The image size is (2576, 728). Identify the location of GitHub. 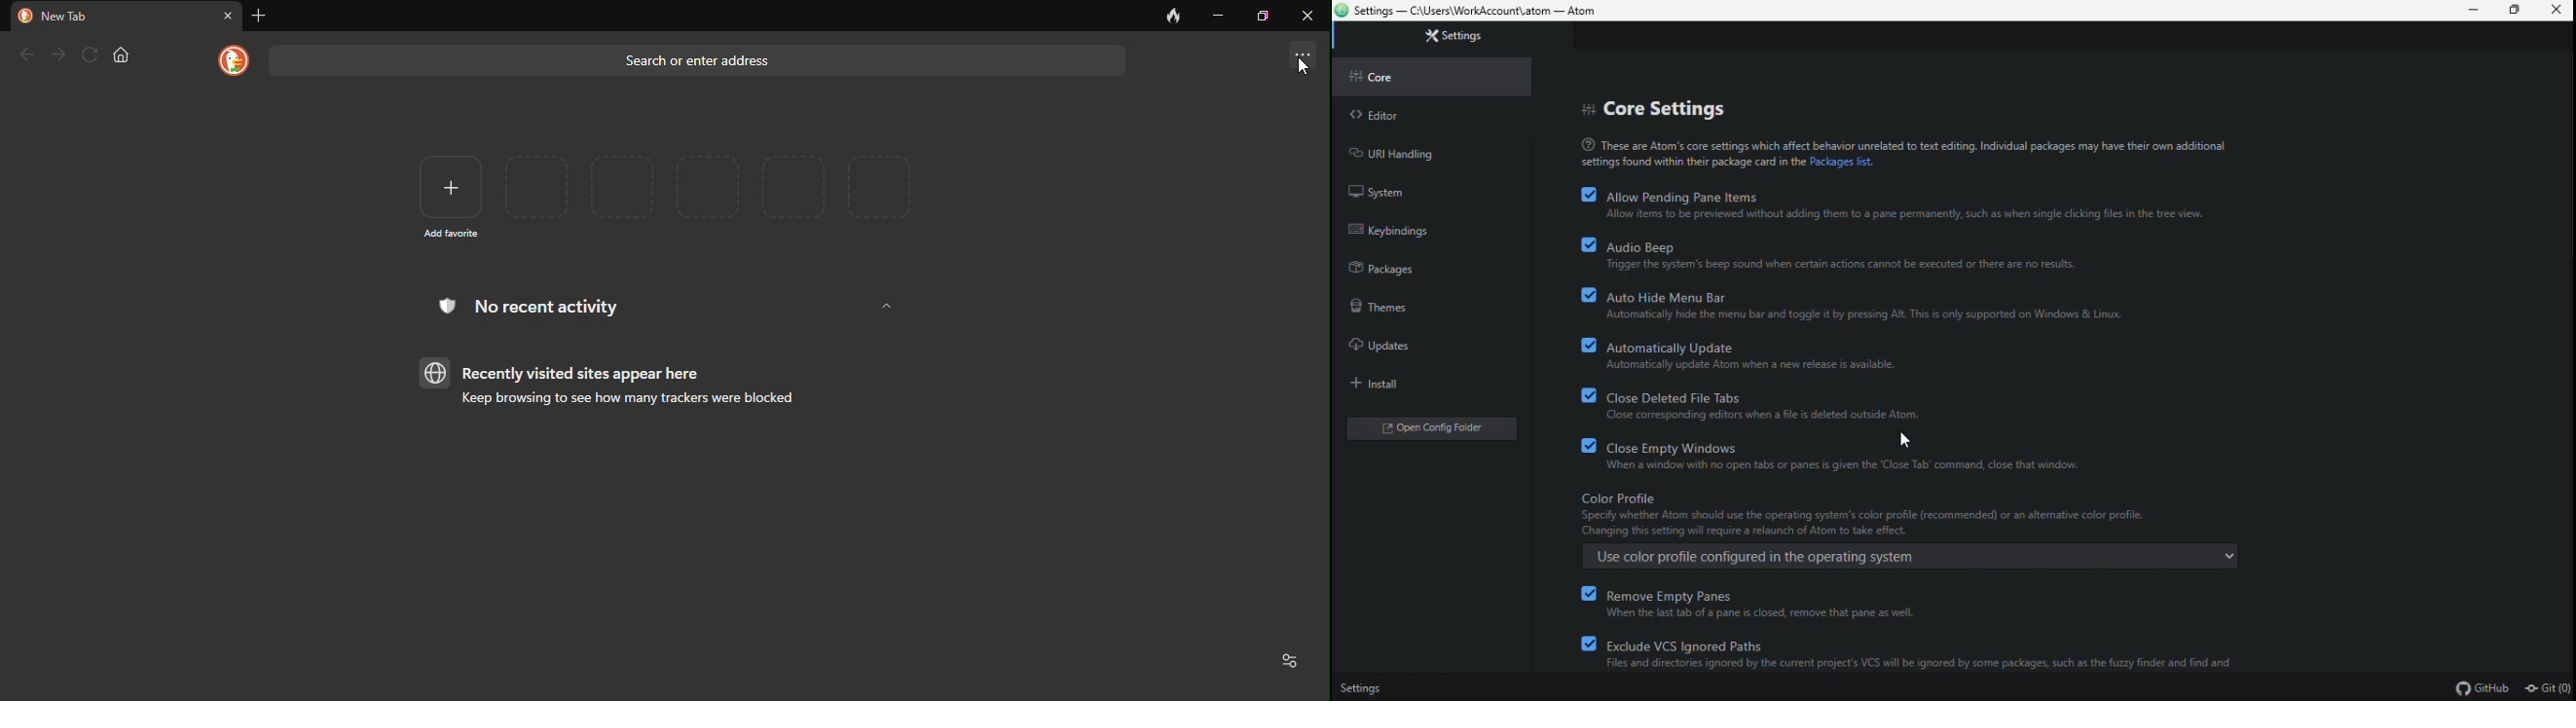
(2484, 687).